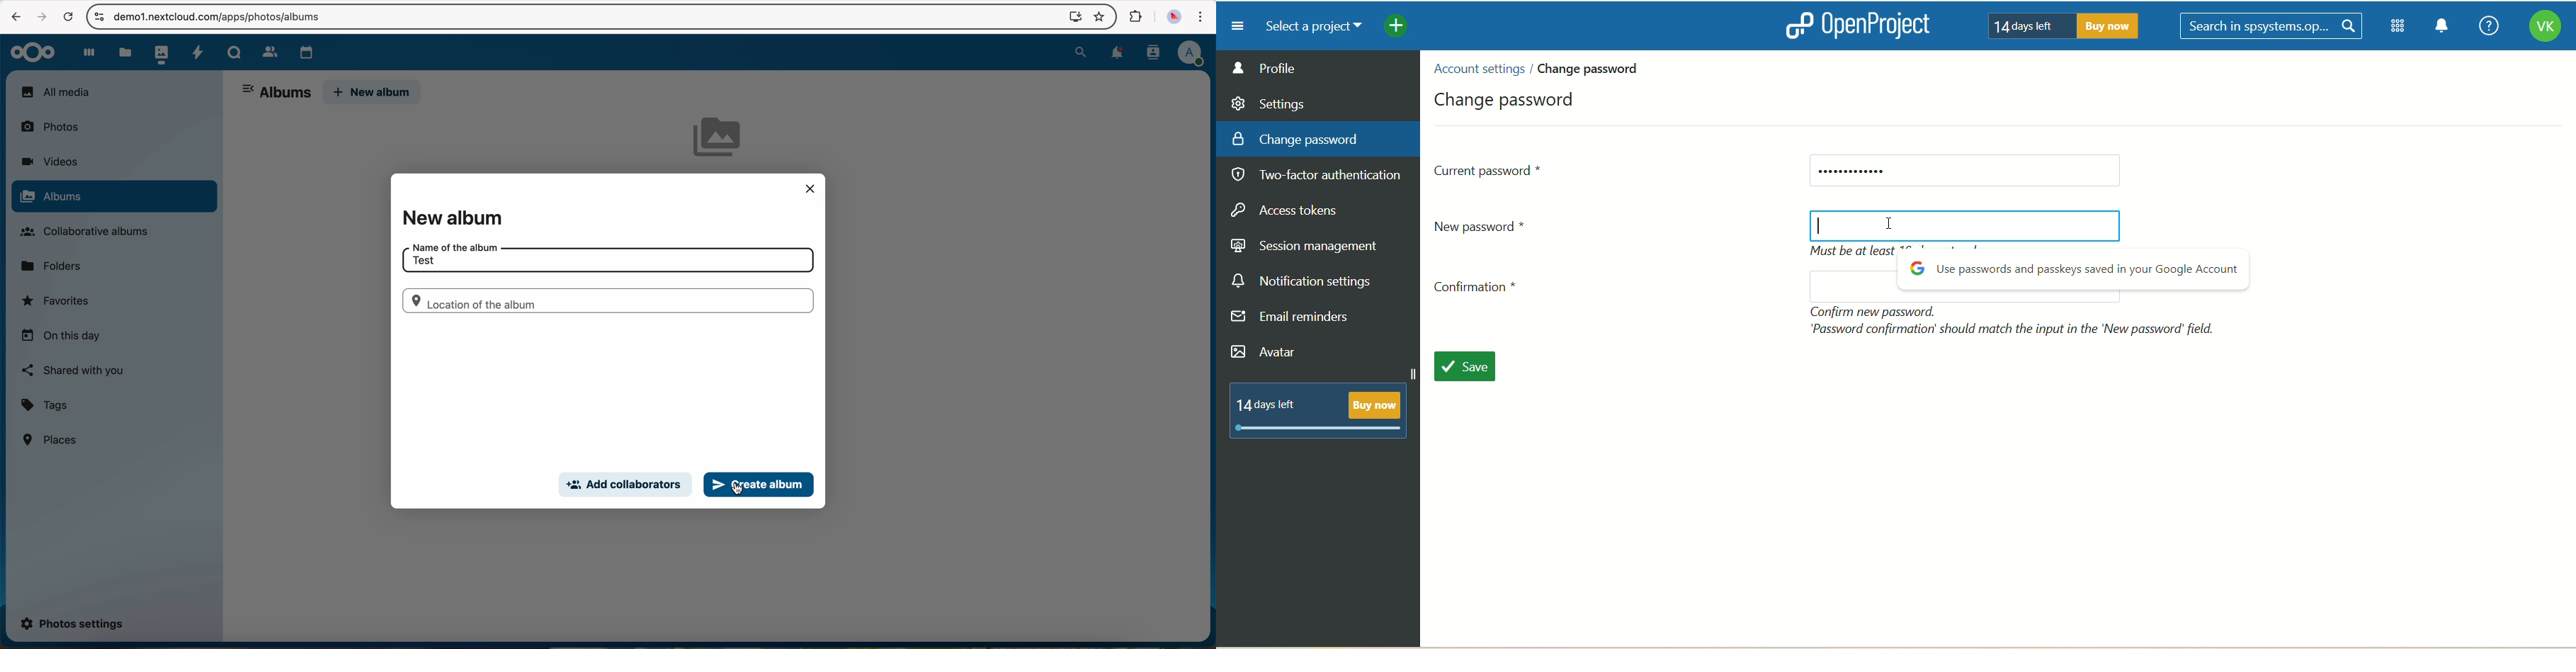 The image size is (2576, 672). I want to click on calendar, so click(304, 50).